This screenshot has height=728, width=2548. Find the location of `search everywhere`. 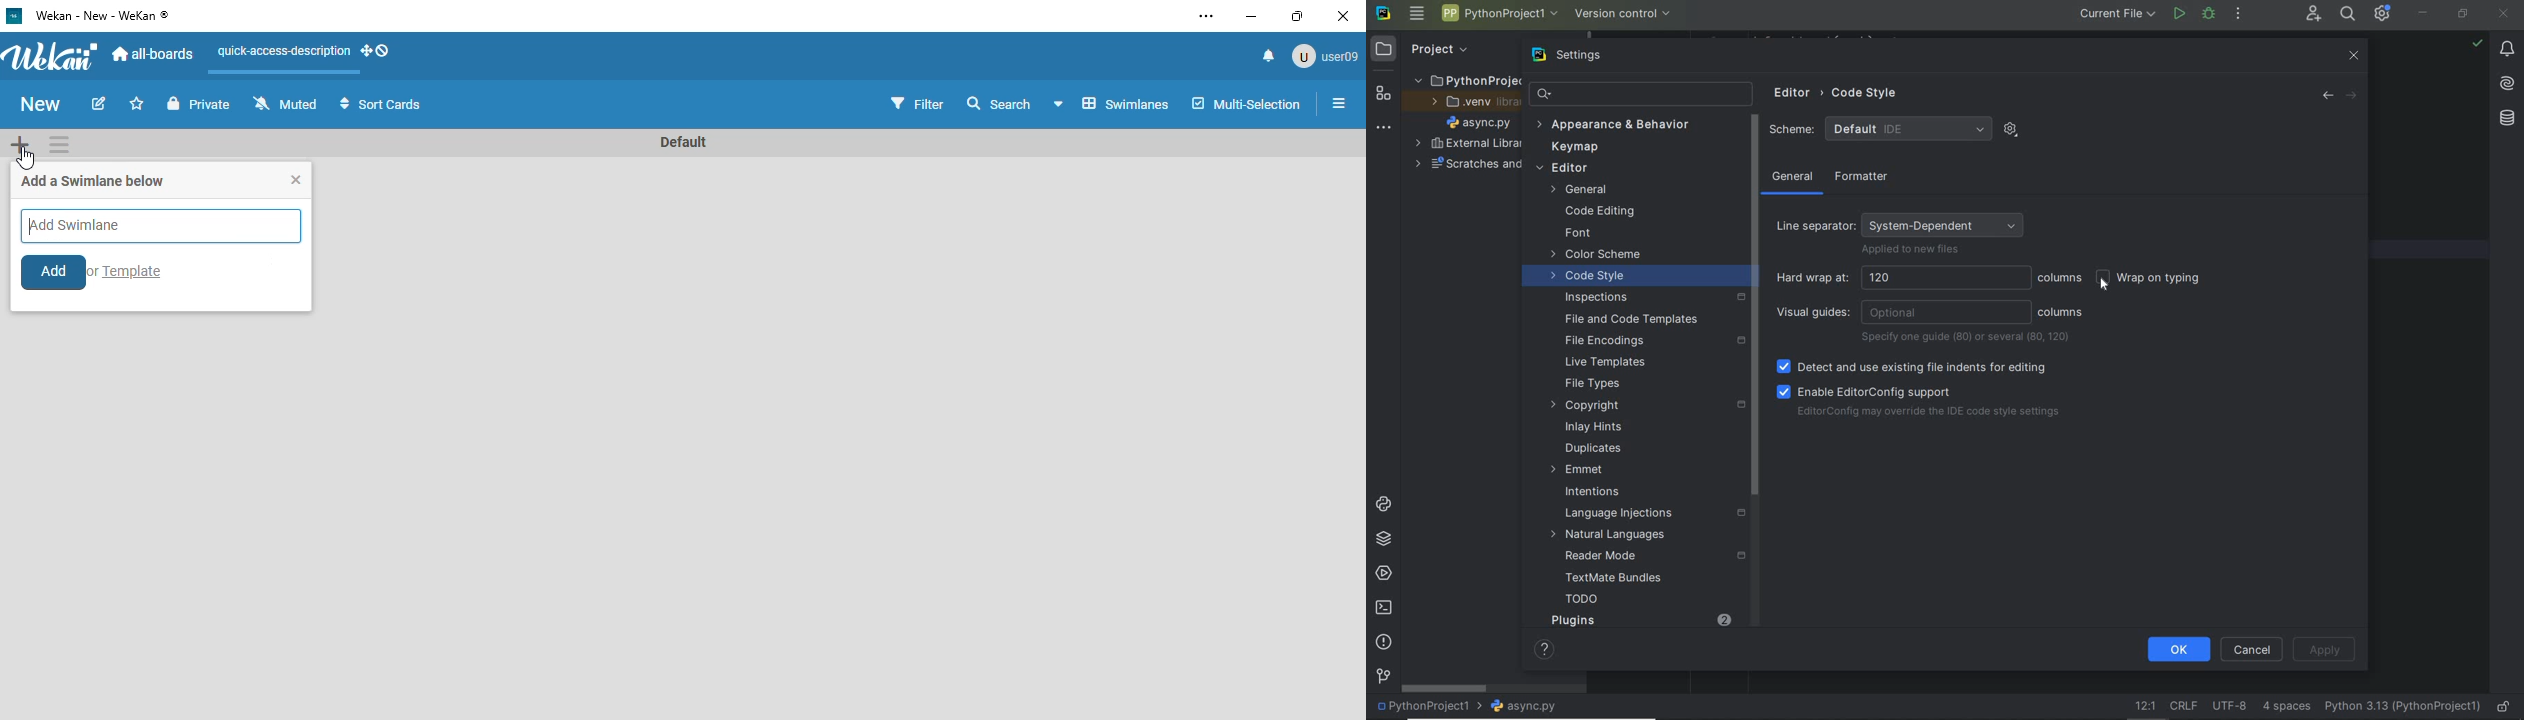

search everywhere is located at coordinates (2349, 15).